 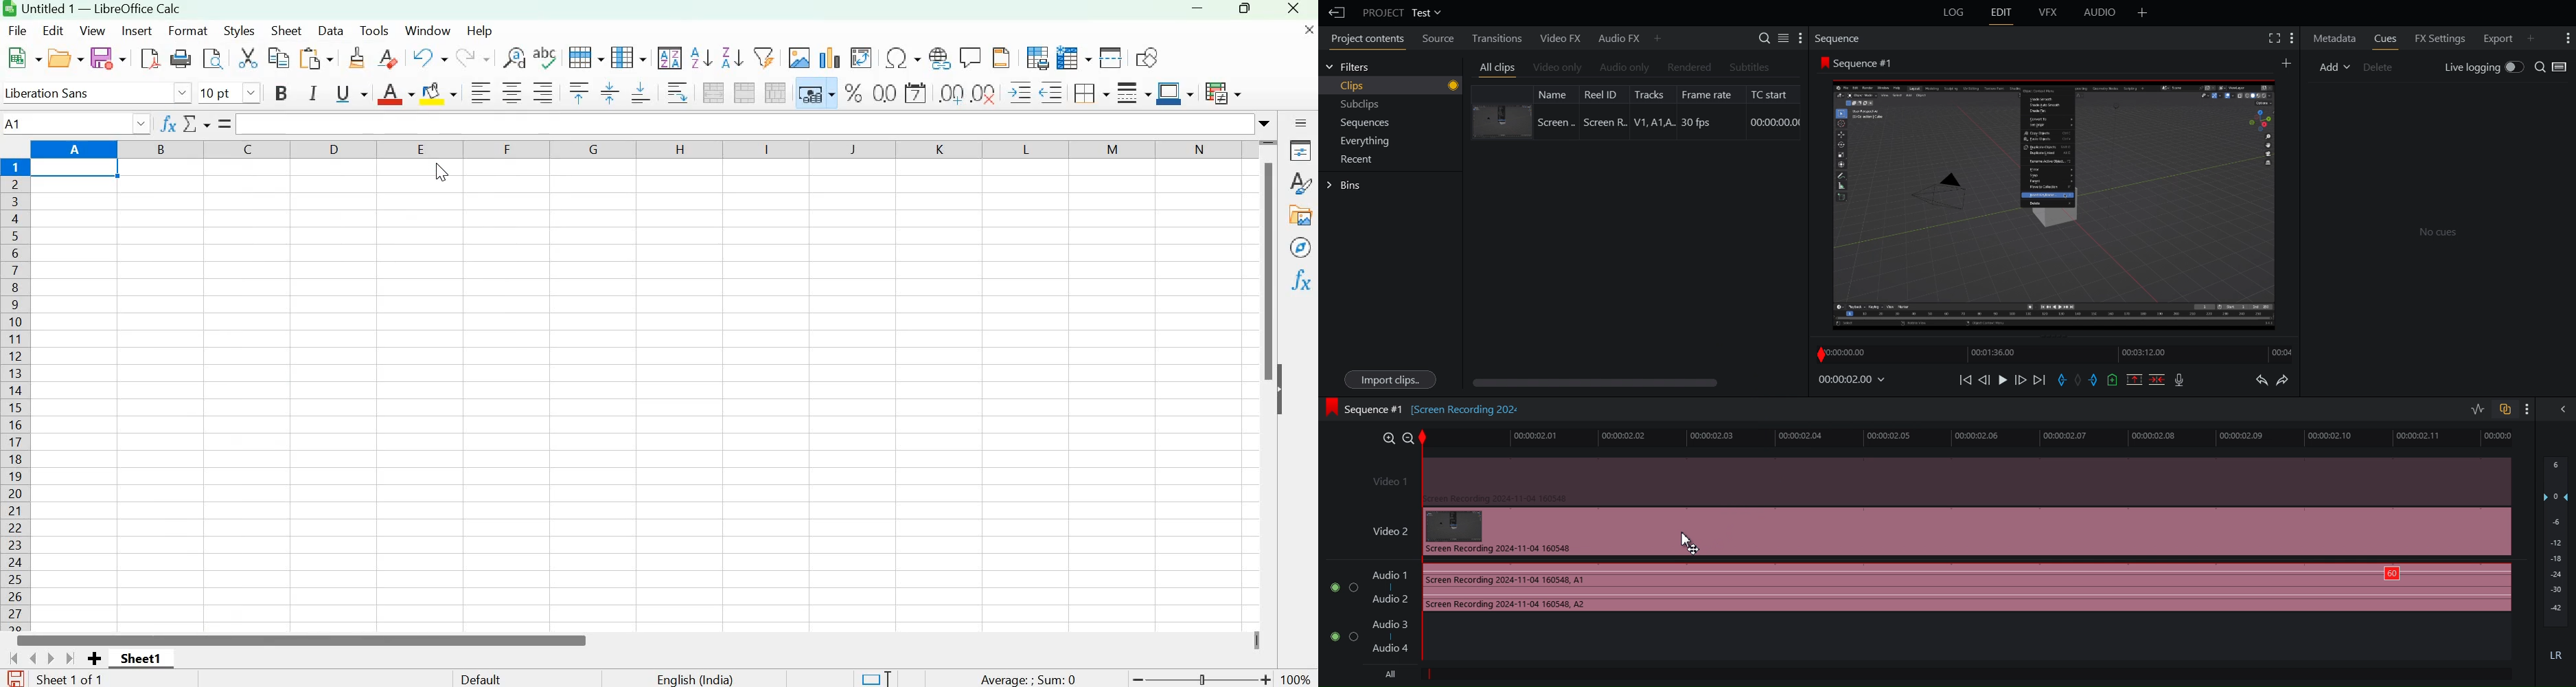 What do you see at coordinates (2383, 66) in the screenshot?
I see `Delete` at bounding box center [2383, 66].